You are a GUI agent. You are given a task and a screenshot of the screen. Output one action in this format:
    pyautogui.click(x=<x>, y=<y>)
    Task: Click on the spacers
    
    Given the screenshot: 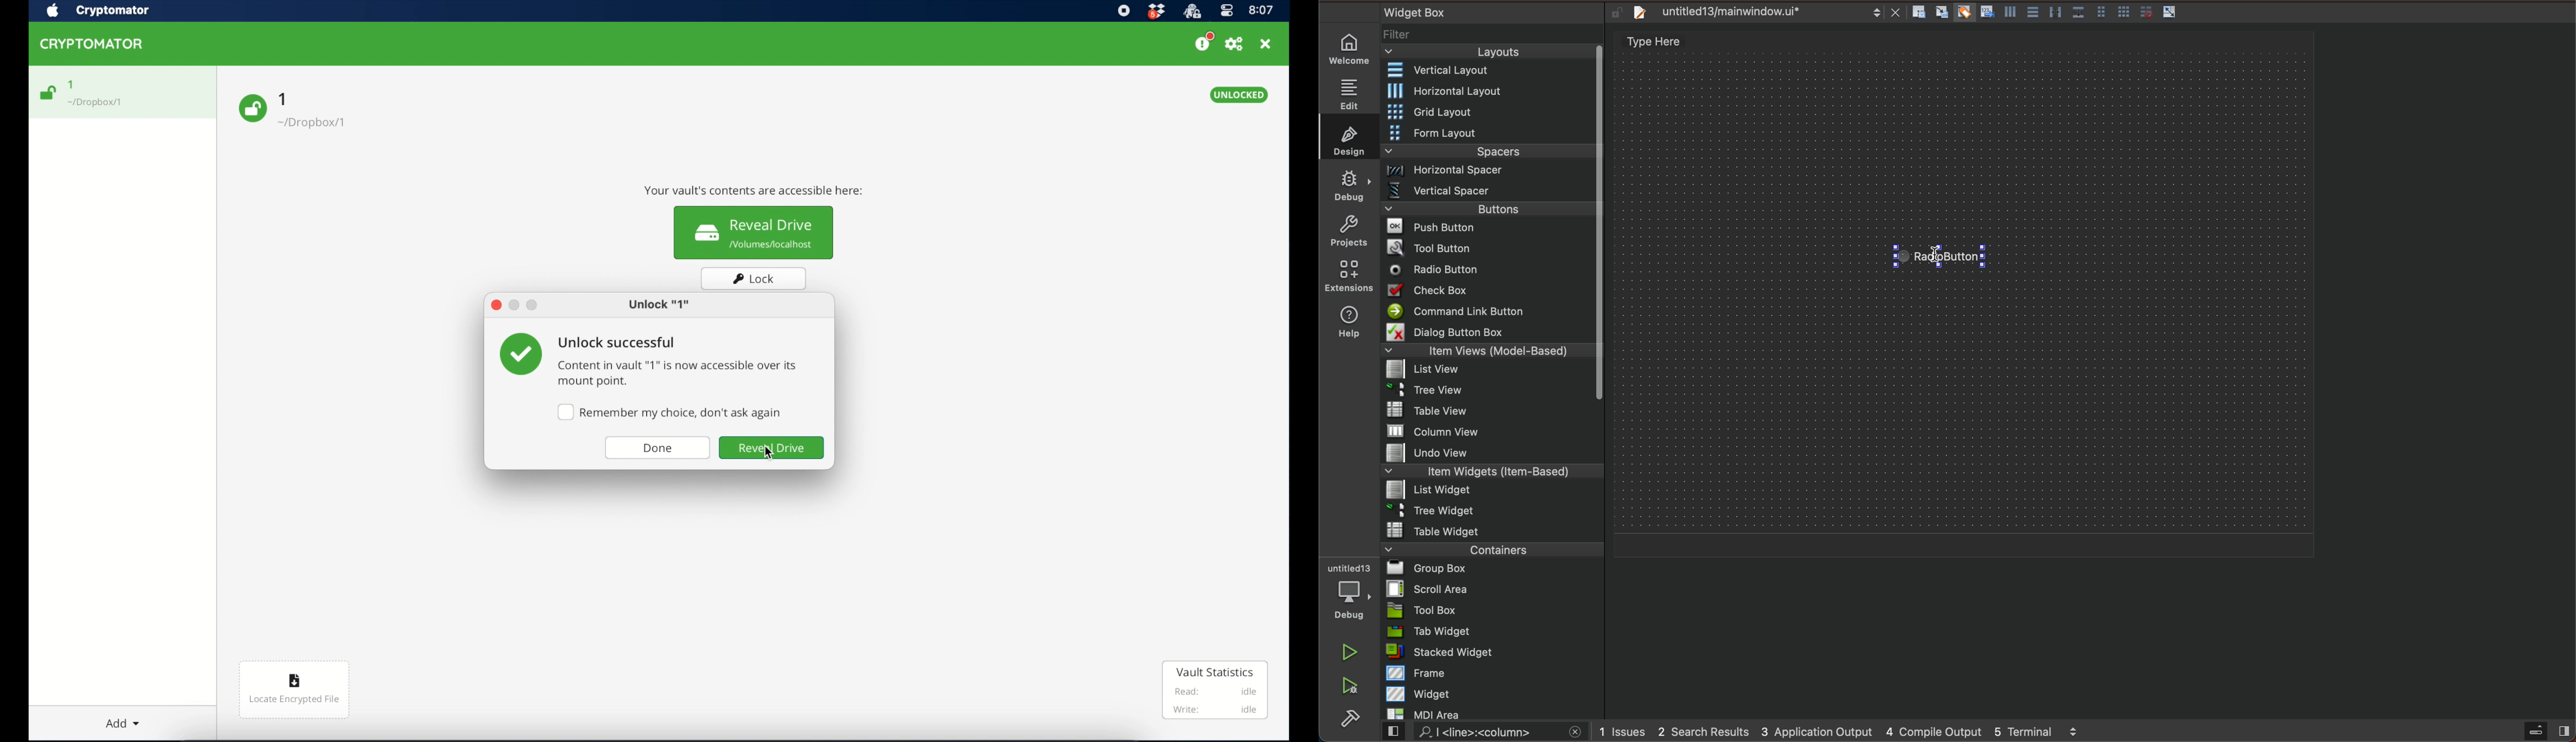 What is the action you would take?
    pyautogui.click(x=1489, y=155)
    